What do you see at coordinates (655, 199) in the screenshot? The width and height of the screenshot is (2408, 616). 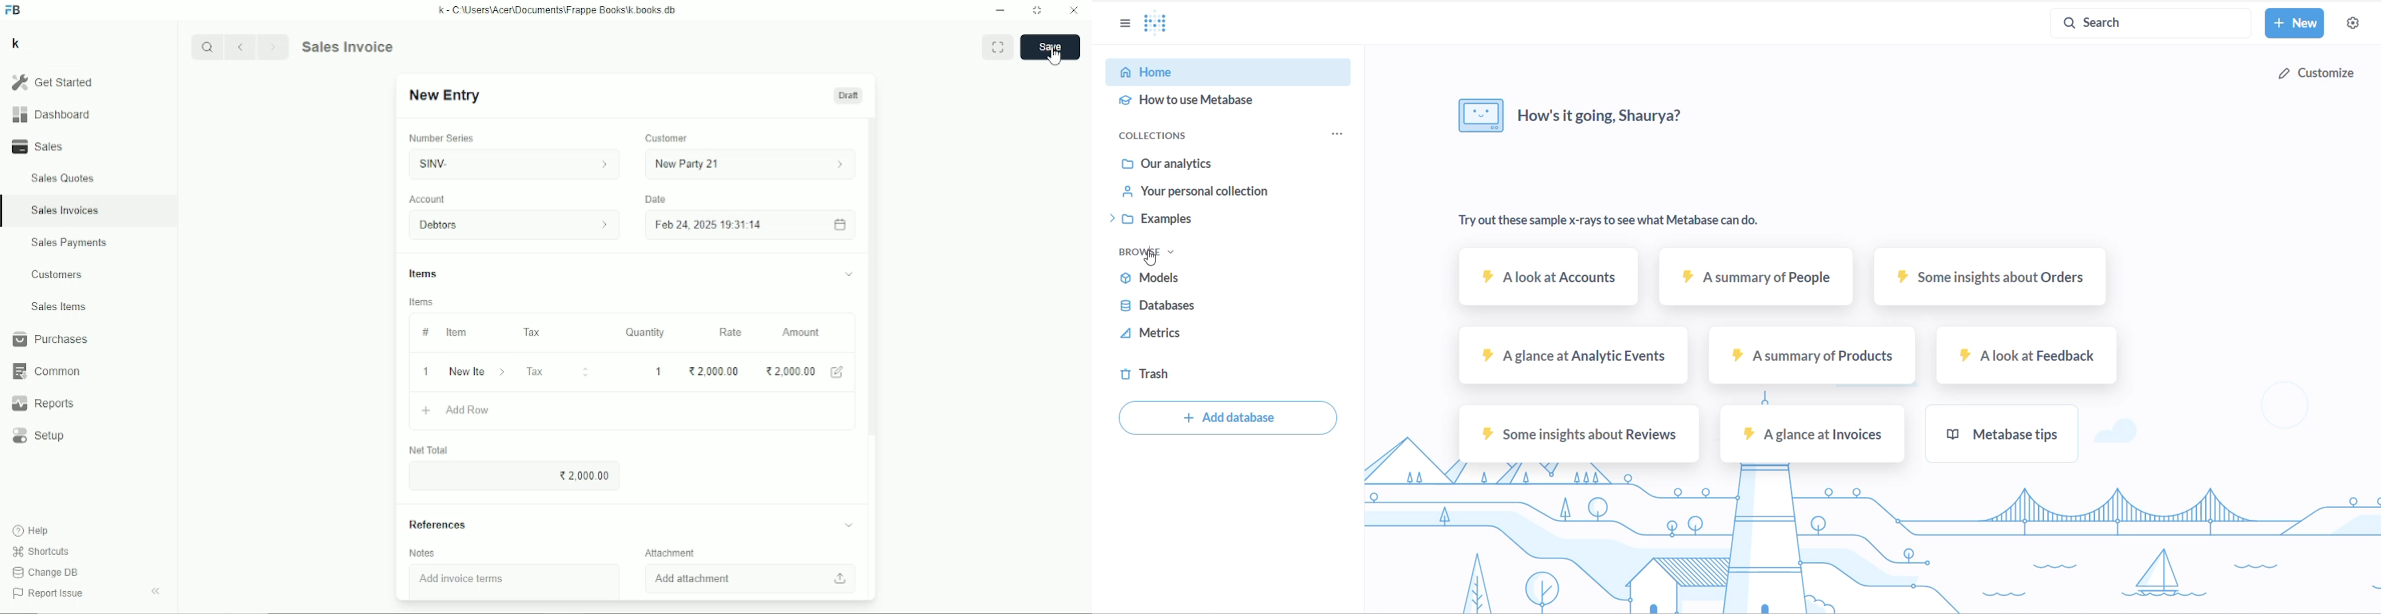 I see `Date` at bounding box center [655, 199].